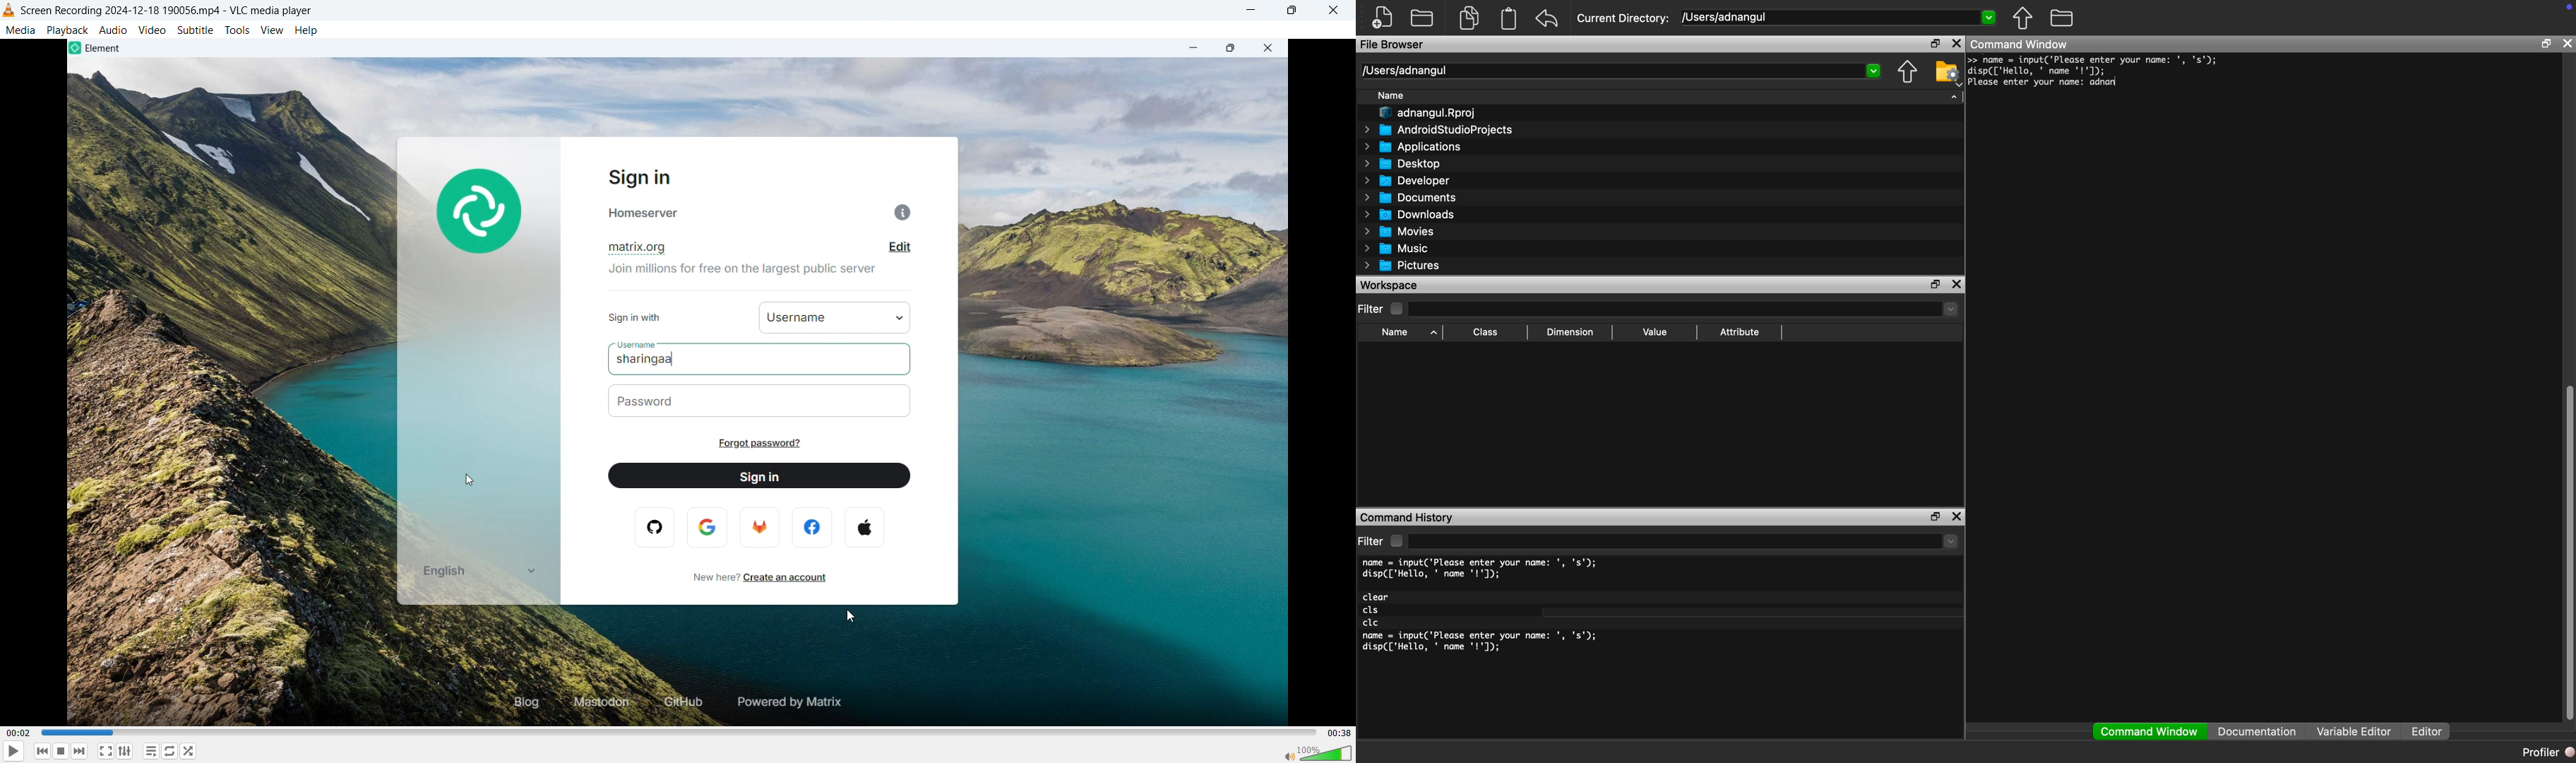  Describe the element at coordinates (1935, 284) in the screenshot. I see `maximize` at that location.